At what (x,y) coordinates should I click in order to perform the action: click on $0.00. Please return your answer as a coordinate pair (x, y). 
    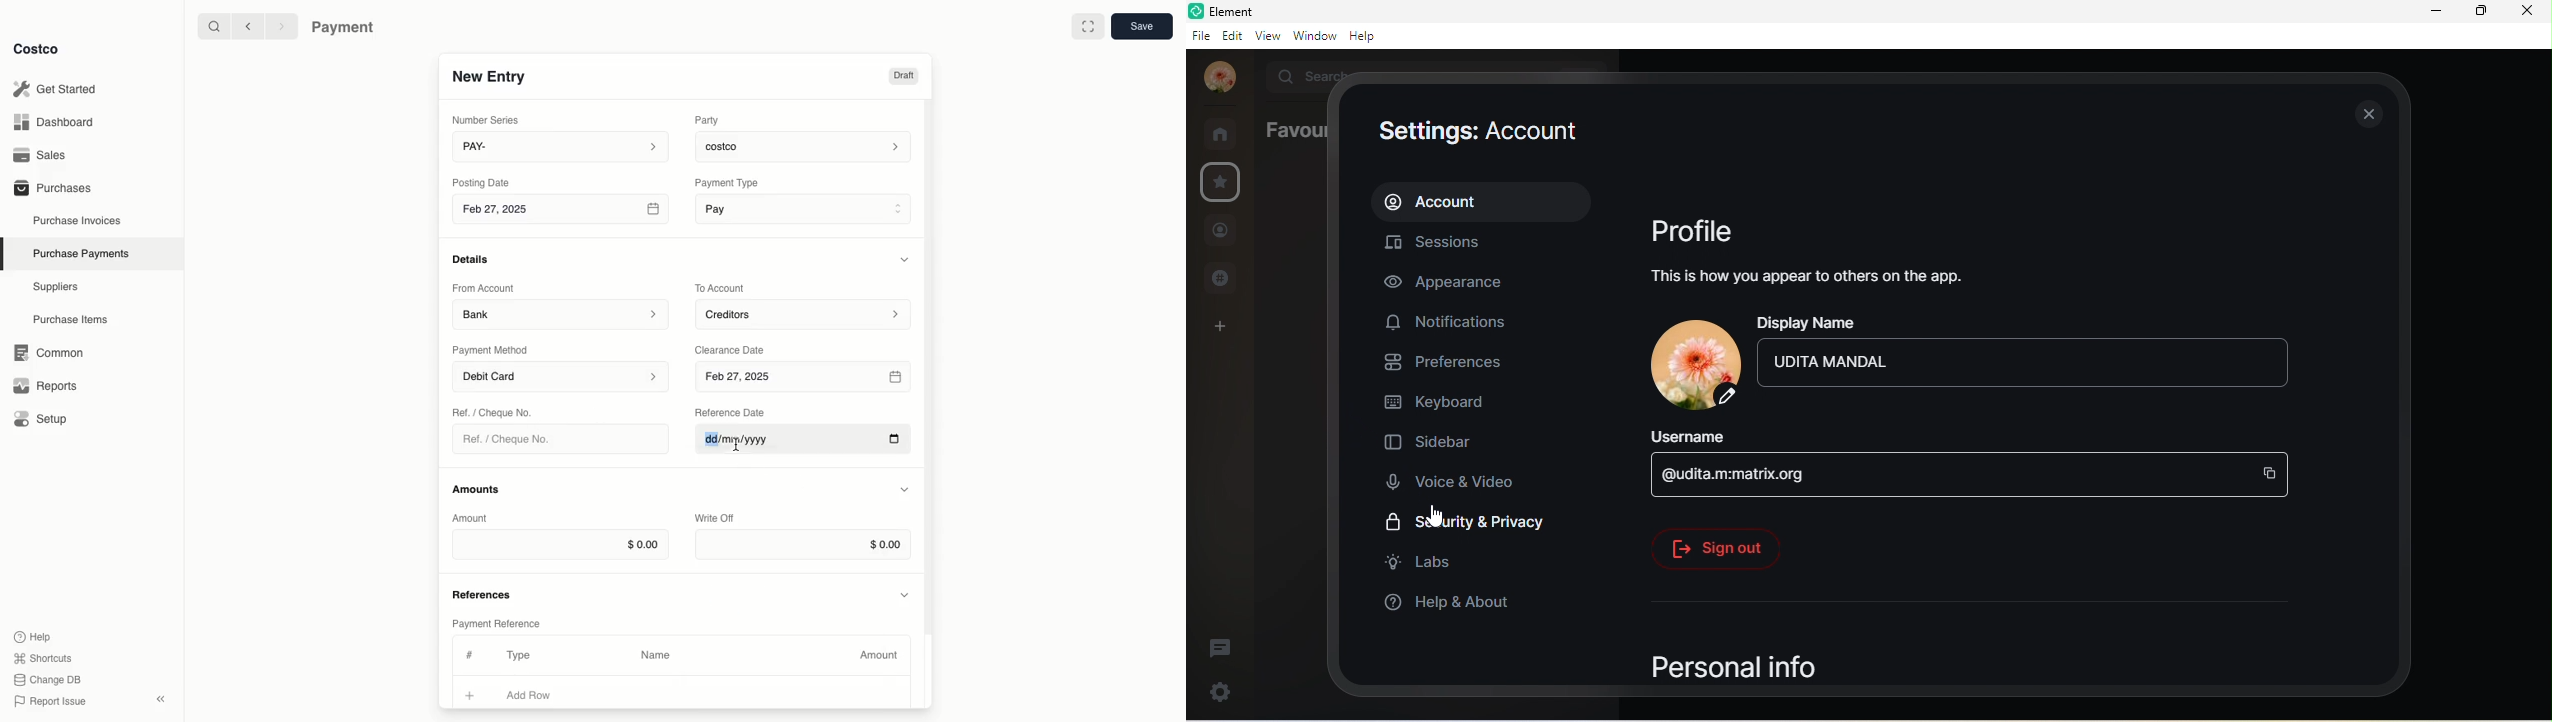
    Looking at the image, I should click on (560, 544).